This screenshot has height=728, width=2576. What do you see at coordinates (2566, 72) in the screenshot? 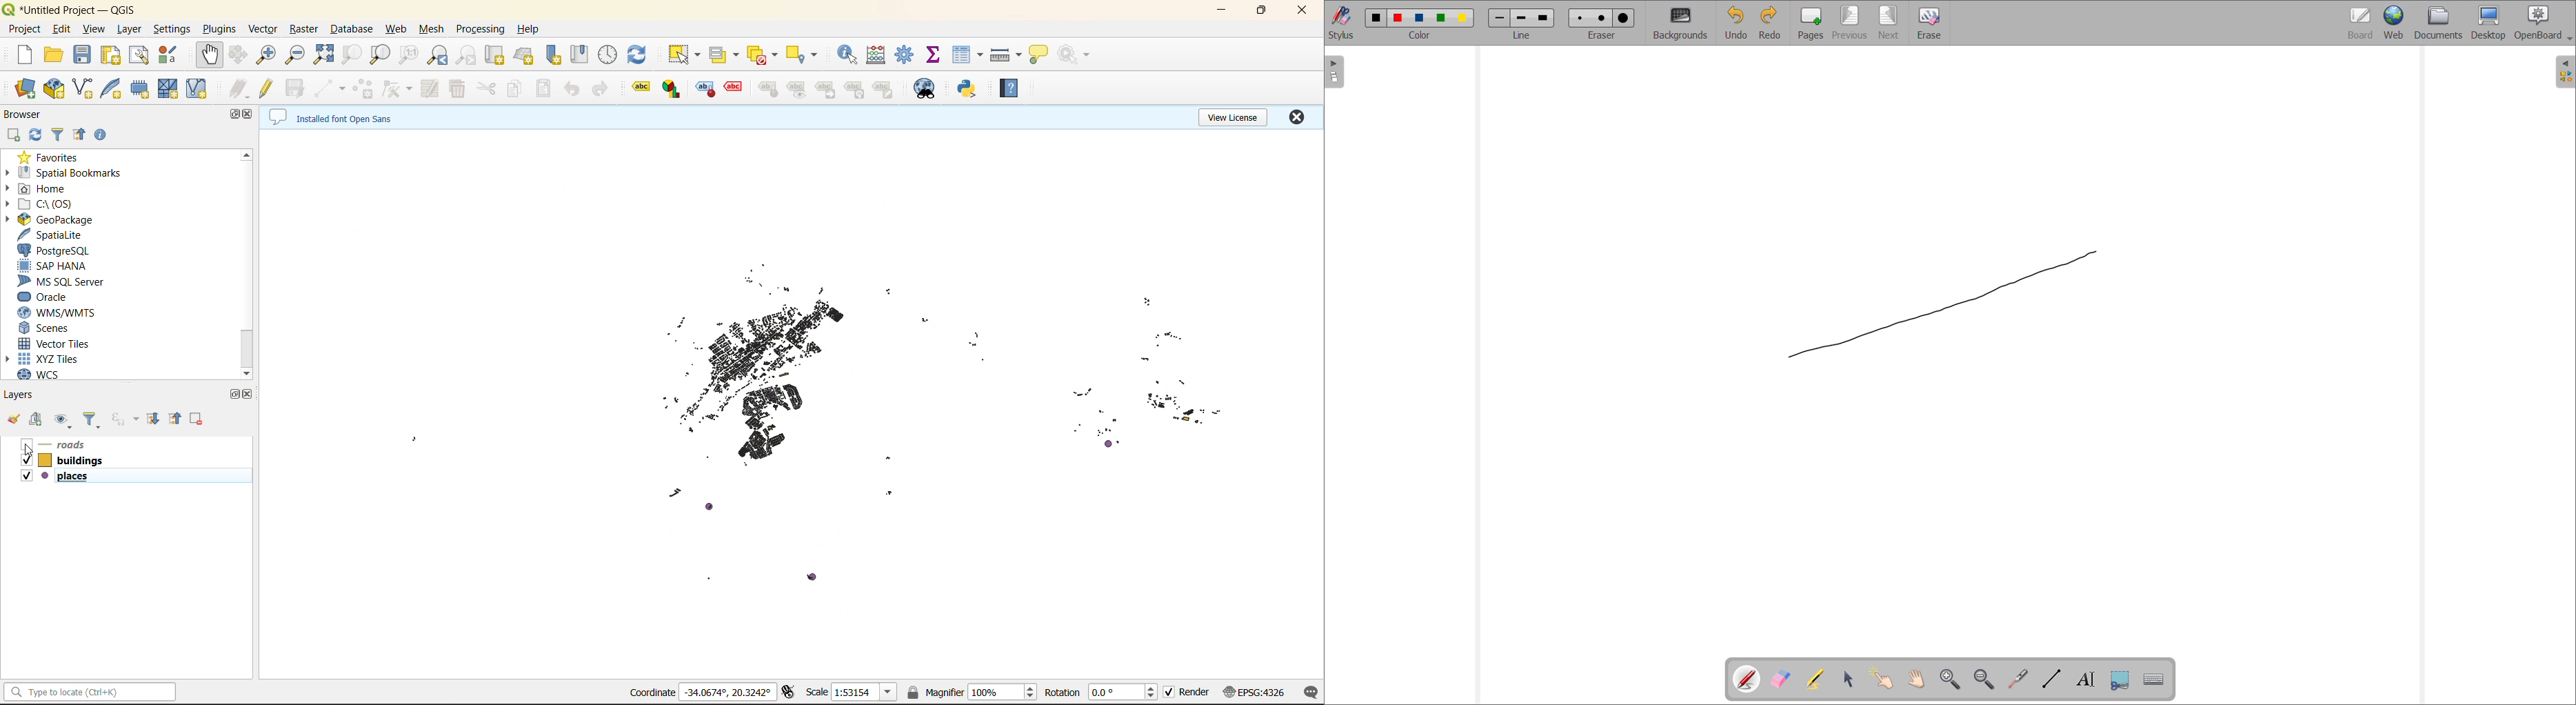
I see `open folder view` at bounding box center [2566, 72].